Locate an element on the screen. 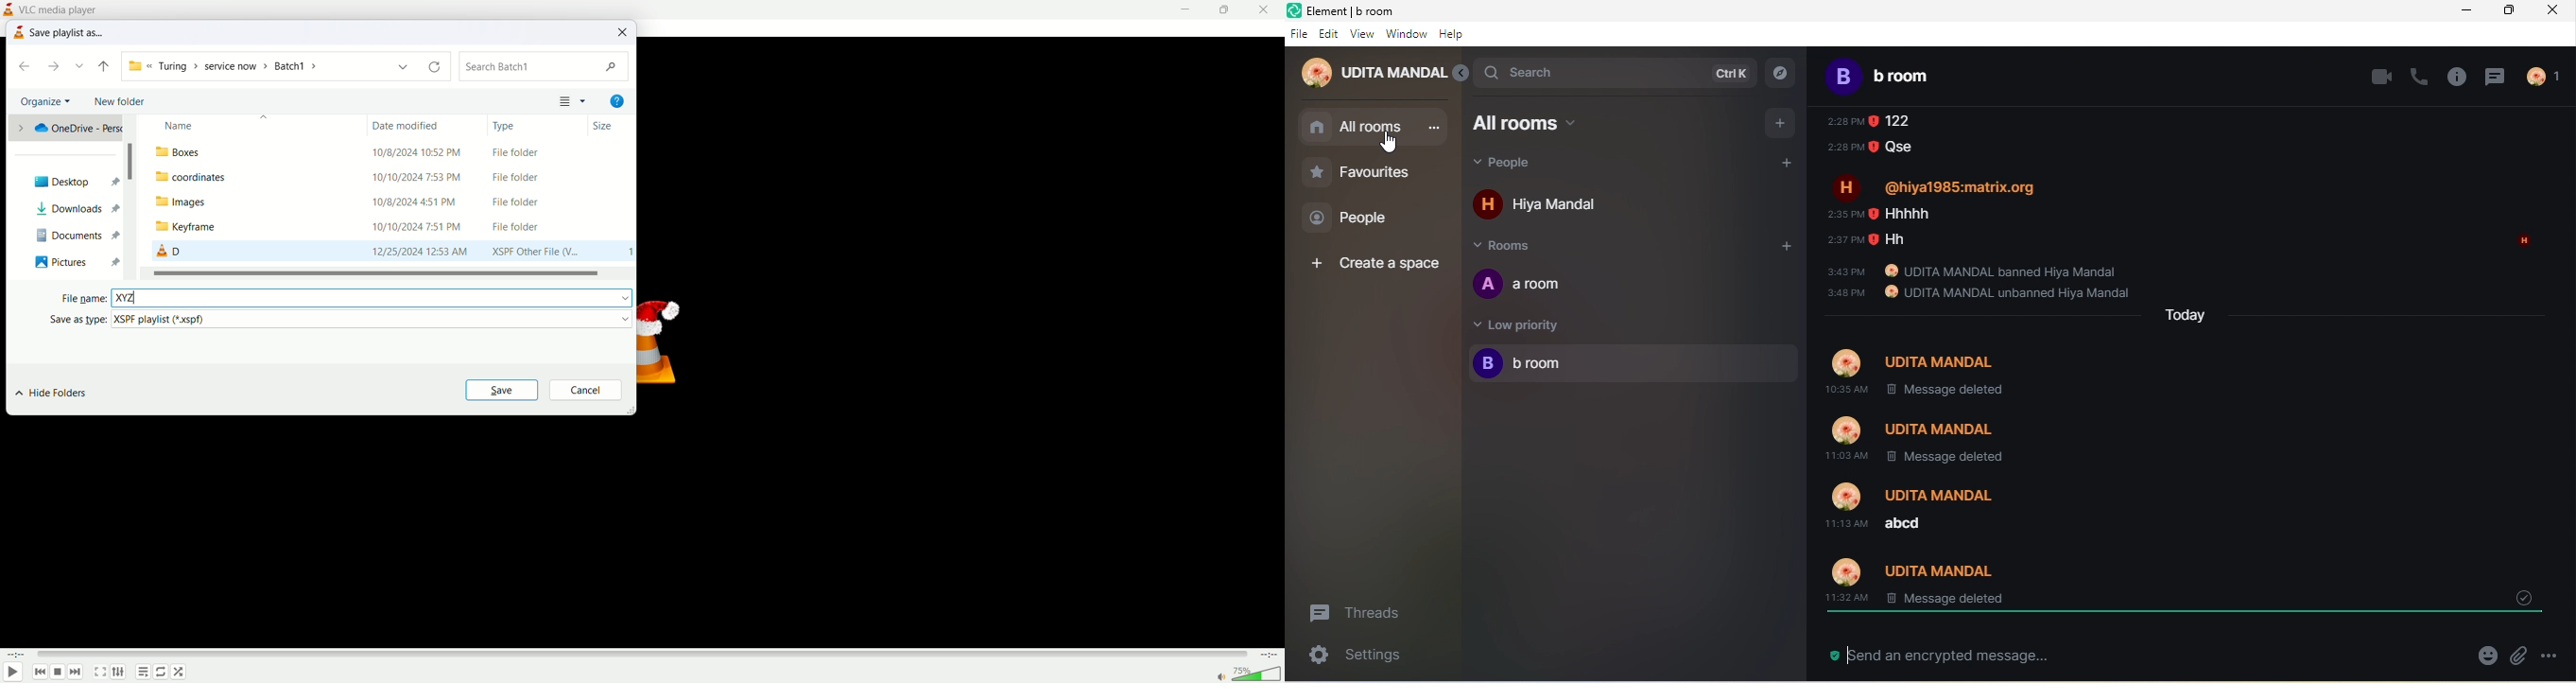 This screenshot has width=2576, height=700. seetings is located at coordinates (1368, 657).